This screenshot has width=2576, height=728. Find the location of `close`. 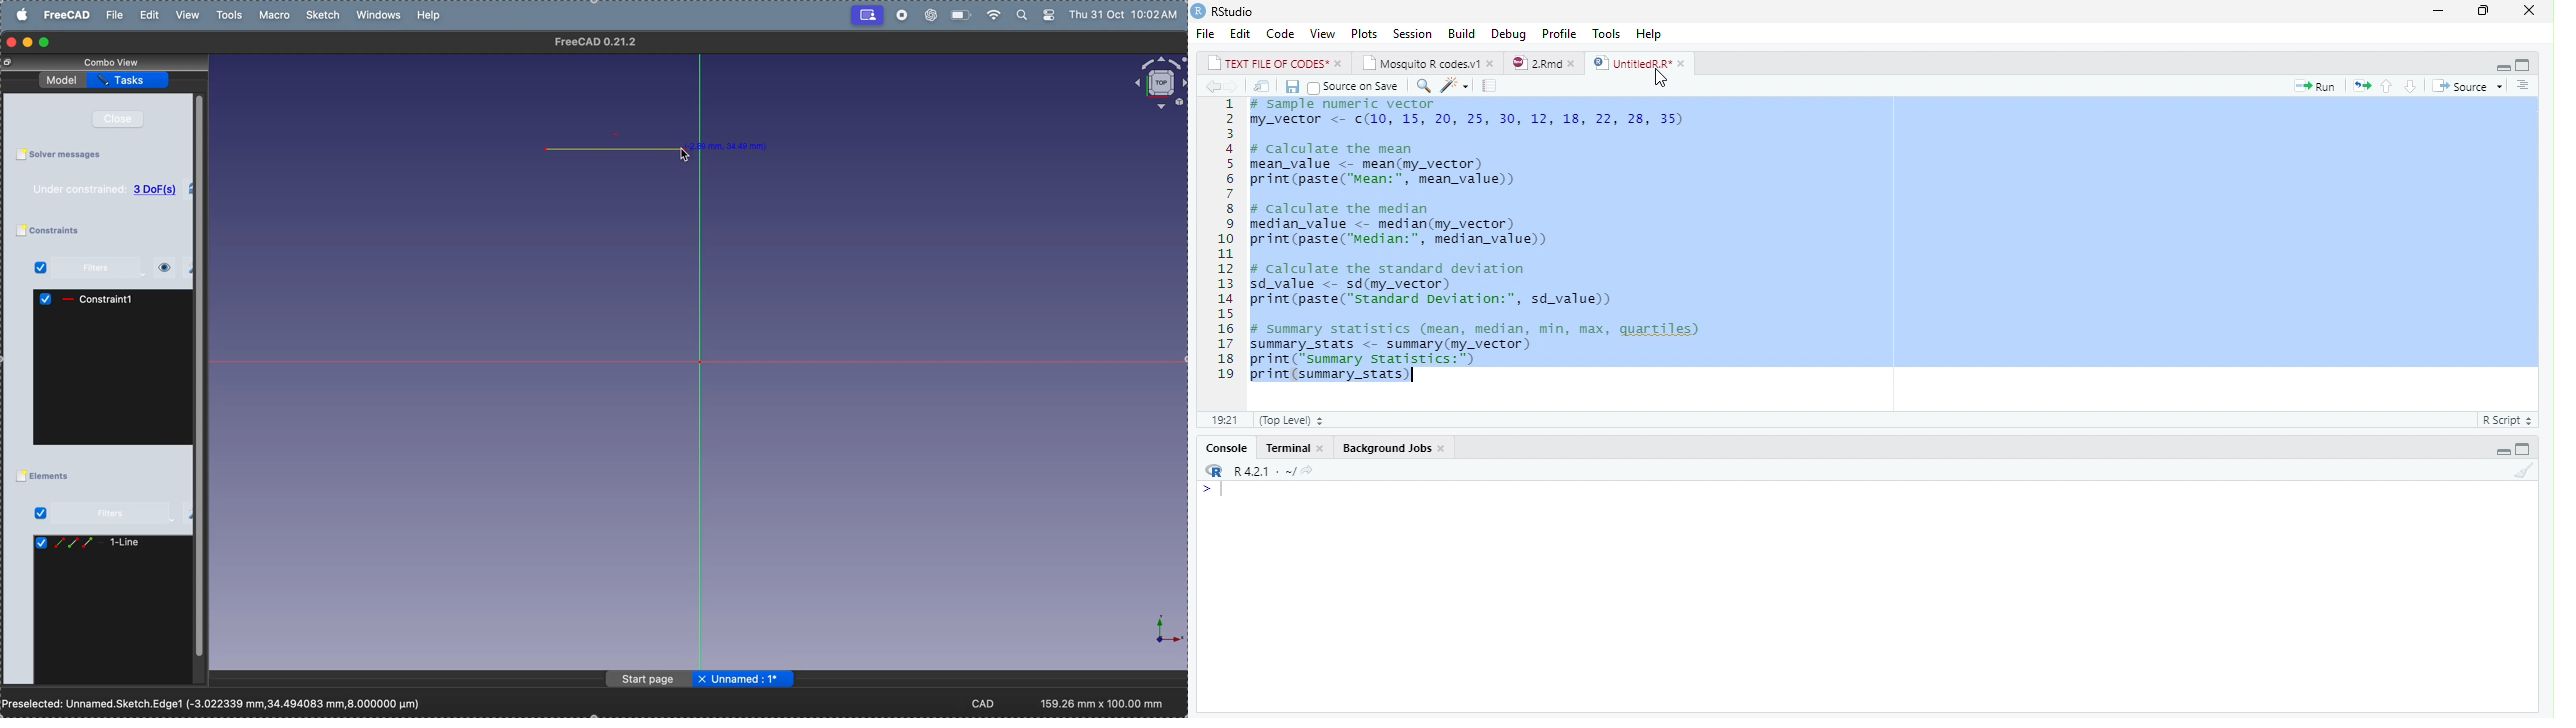

close is located at coordinates (1340, 64).